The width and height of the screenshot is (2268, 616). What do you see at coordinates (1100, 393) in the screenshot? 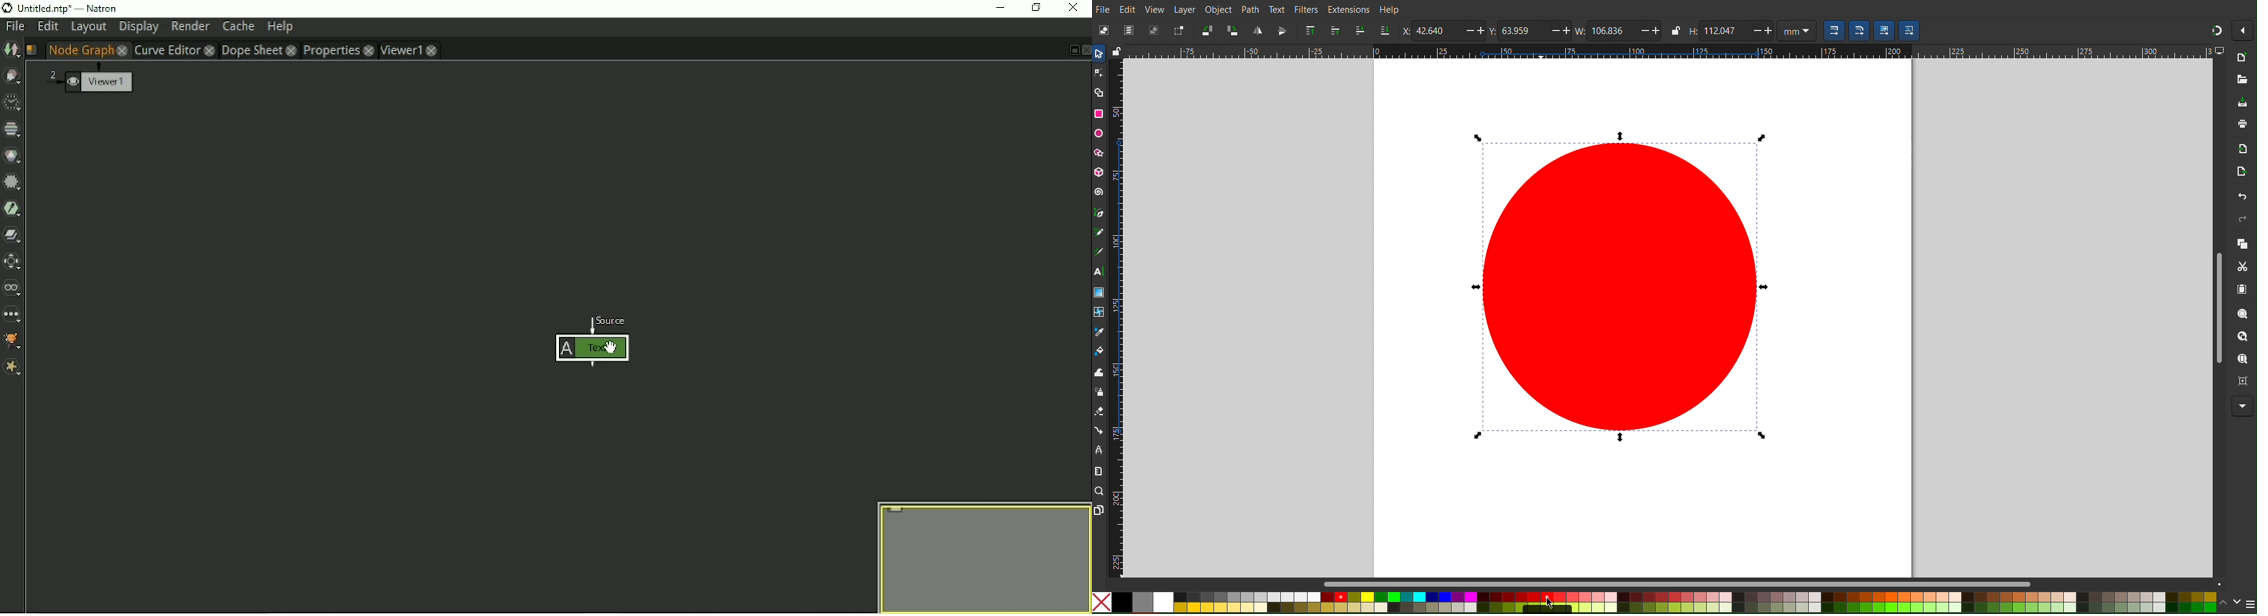
I see `Spray Tool` at bounding box center [1100, 393].